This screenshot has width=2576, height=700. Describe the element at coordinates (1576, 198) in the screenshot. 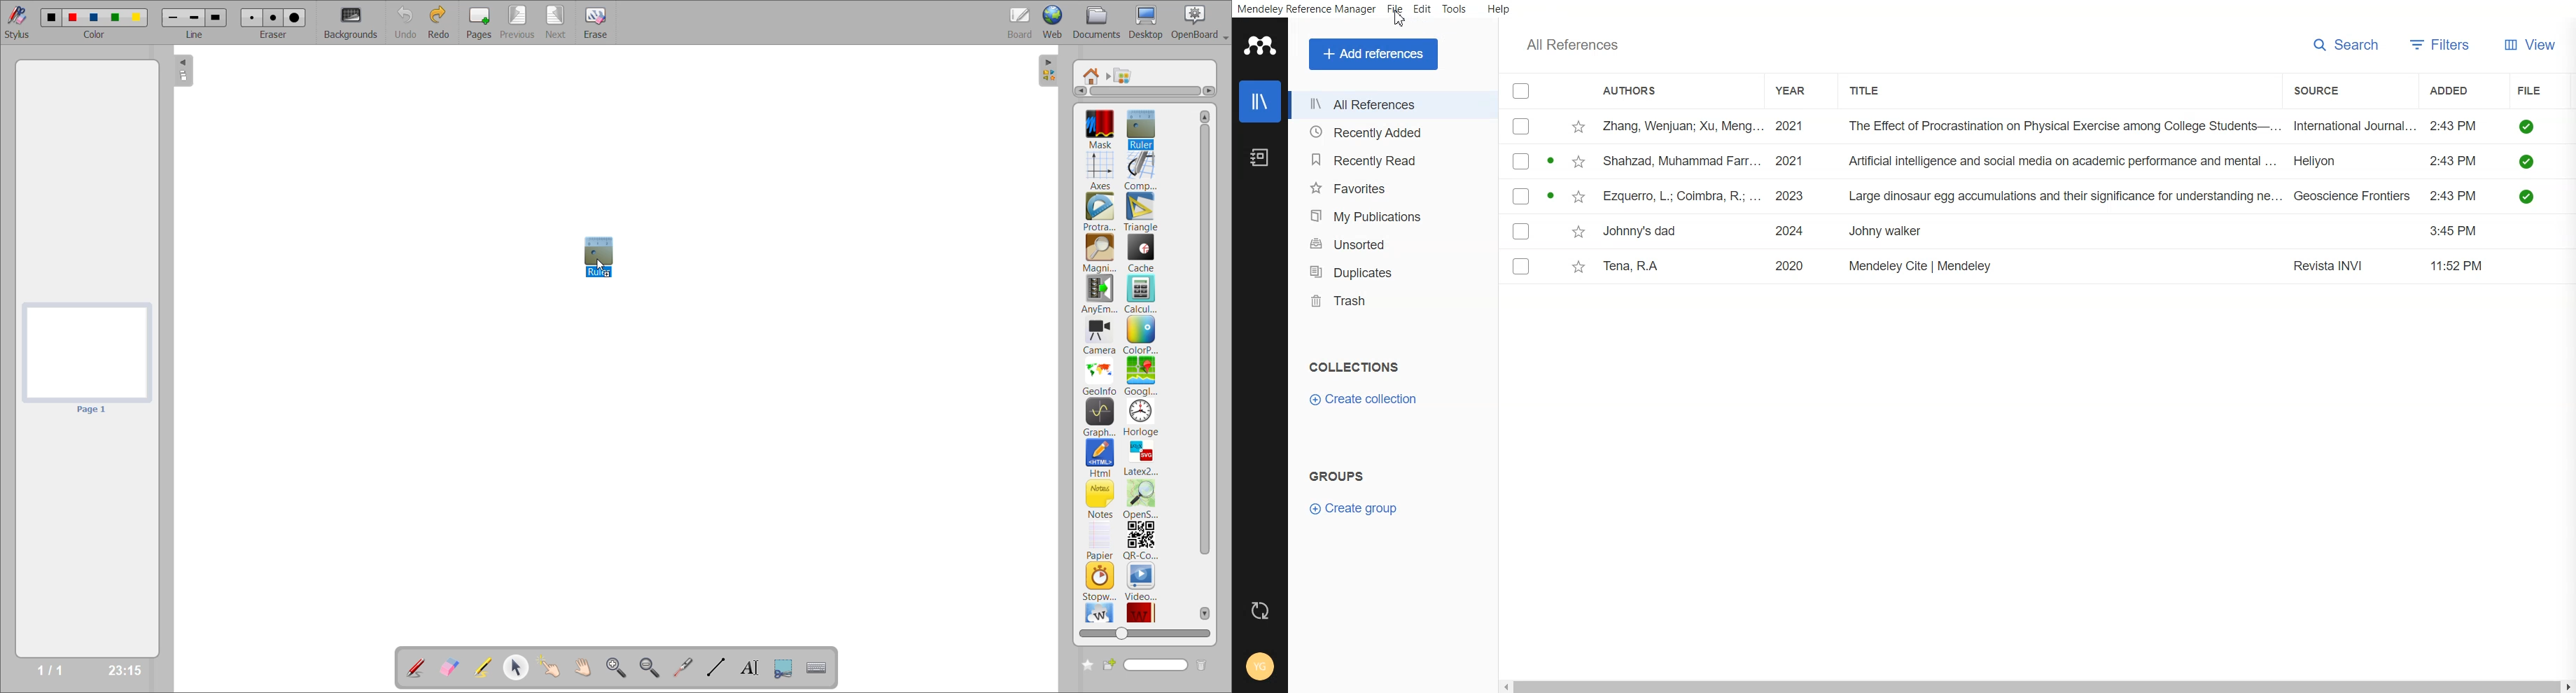

I see `star` at that location.